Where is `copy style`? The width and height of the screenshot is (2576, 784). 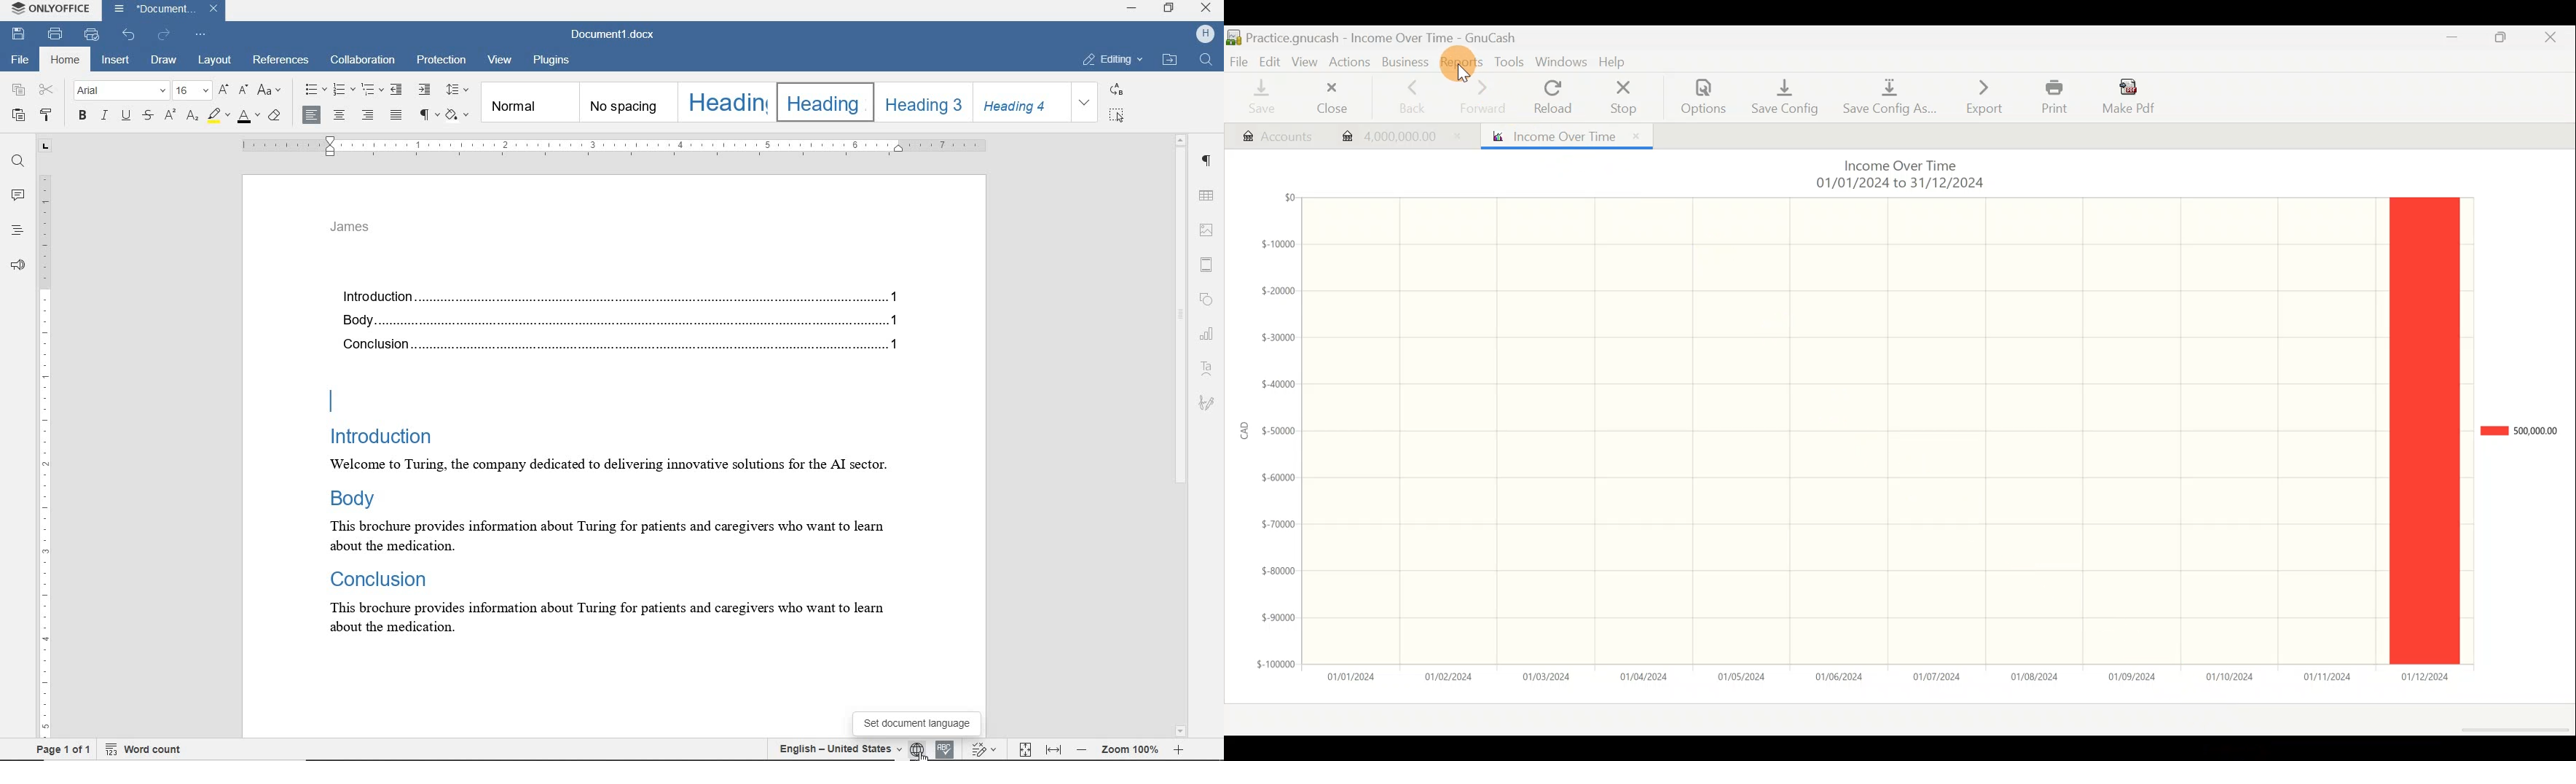
copy style is located at coordinates (50, 117).